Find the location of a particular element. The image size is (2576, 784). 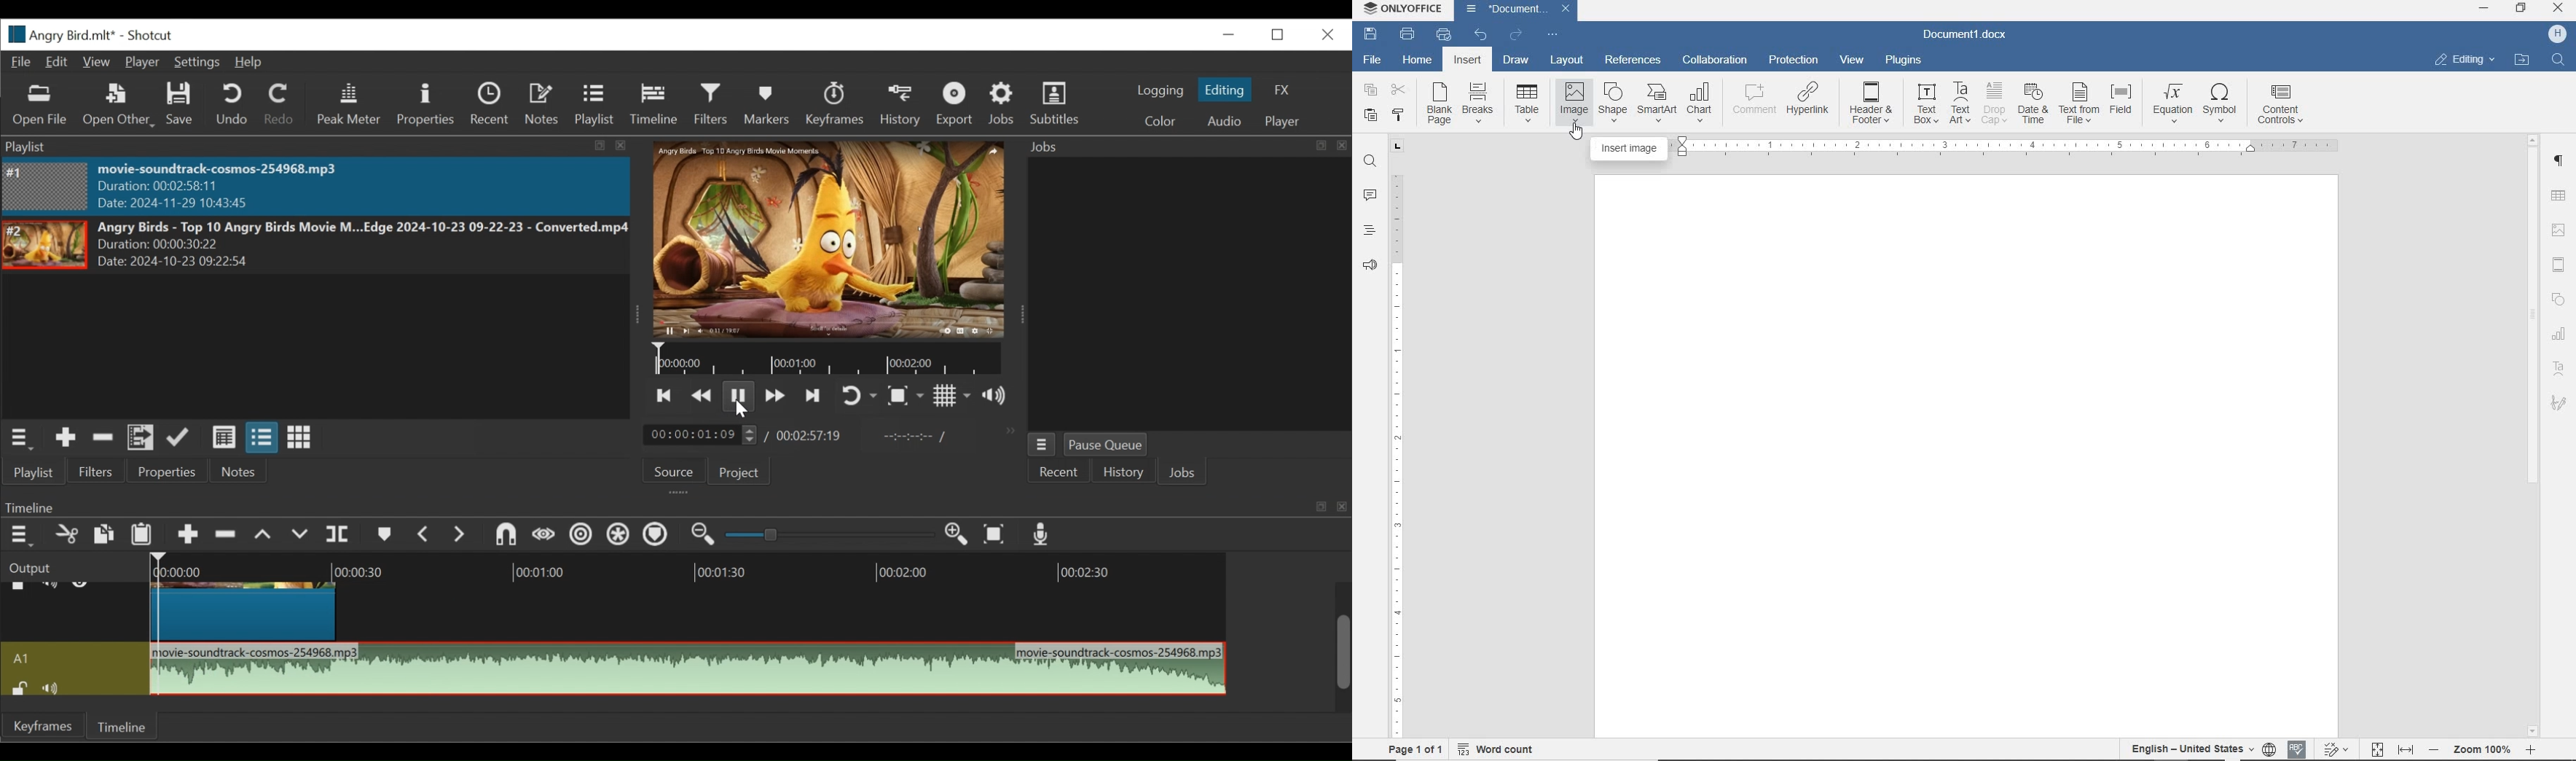

Play quickly forward is located at coordinates (773, 396).